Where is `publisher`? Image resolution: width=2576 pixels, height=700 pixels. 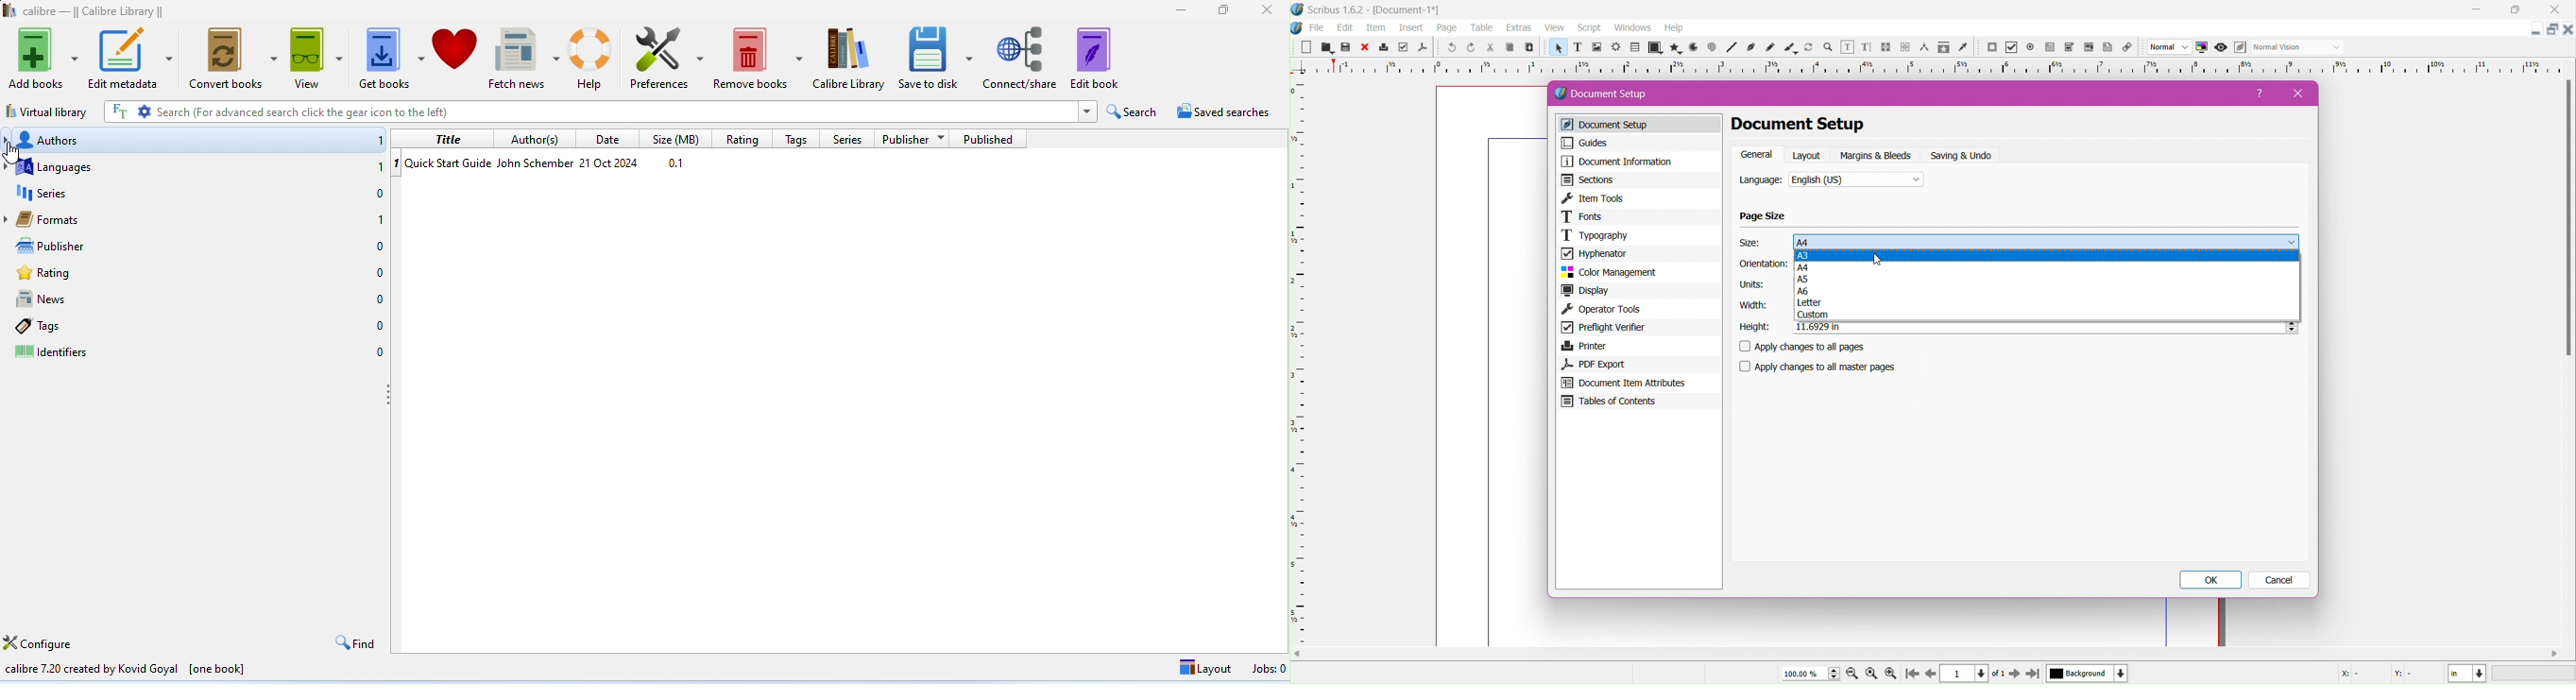
publisher is located at coordinates (202, 247).